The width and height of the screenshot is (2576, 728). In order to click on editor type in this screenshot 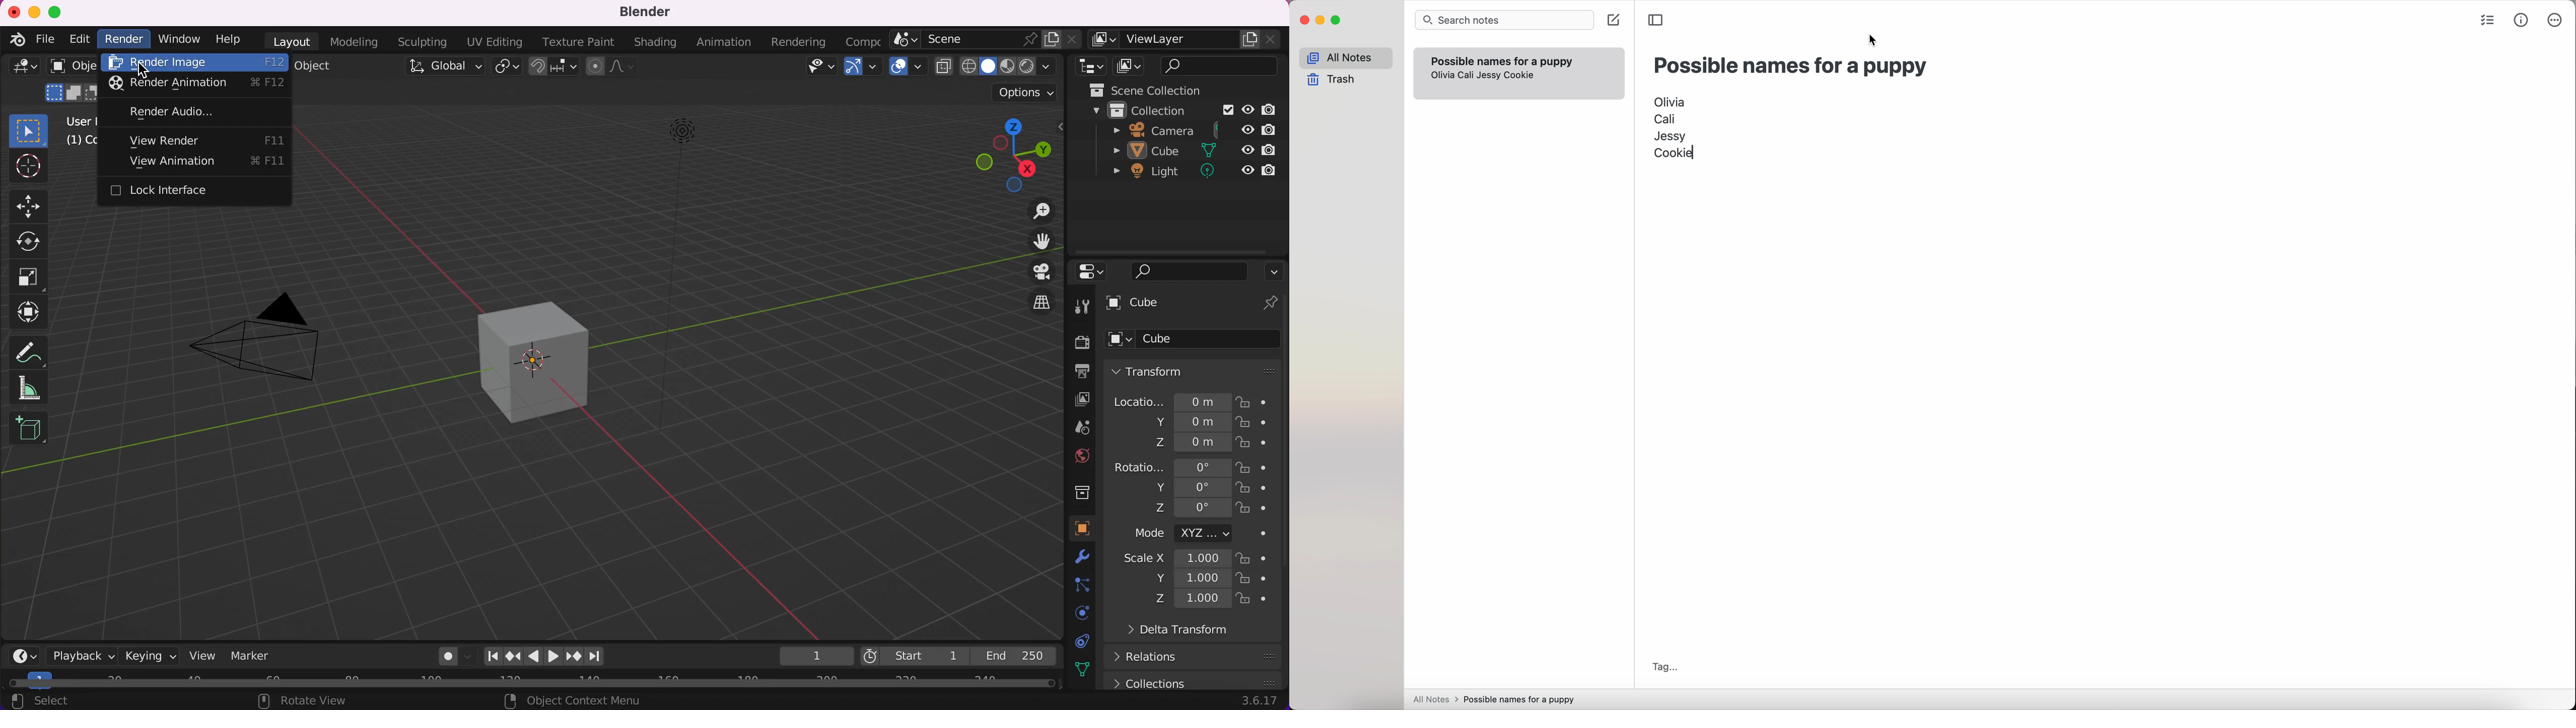, I will do `click(1094, 273)`.